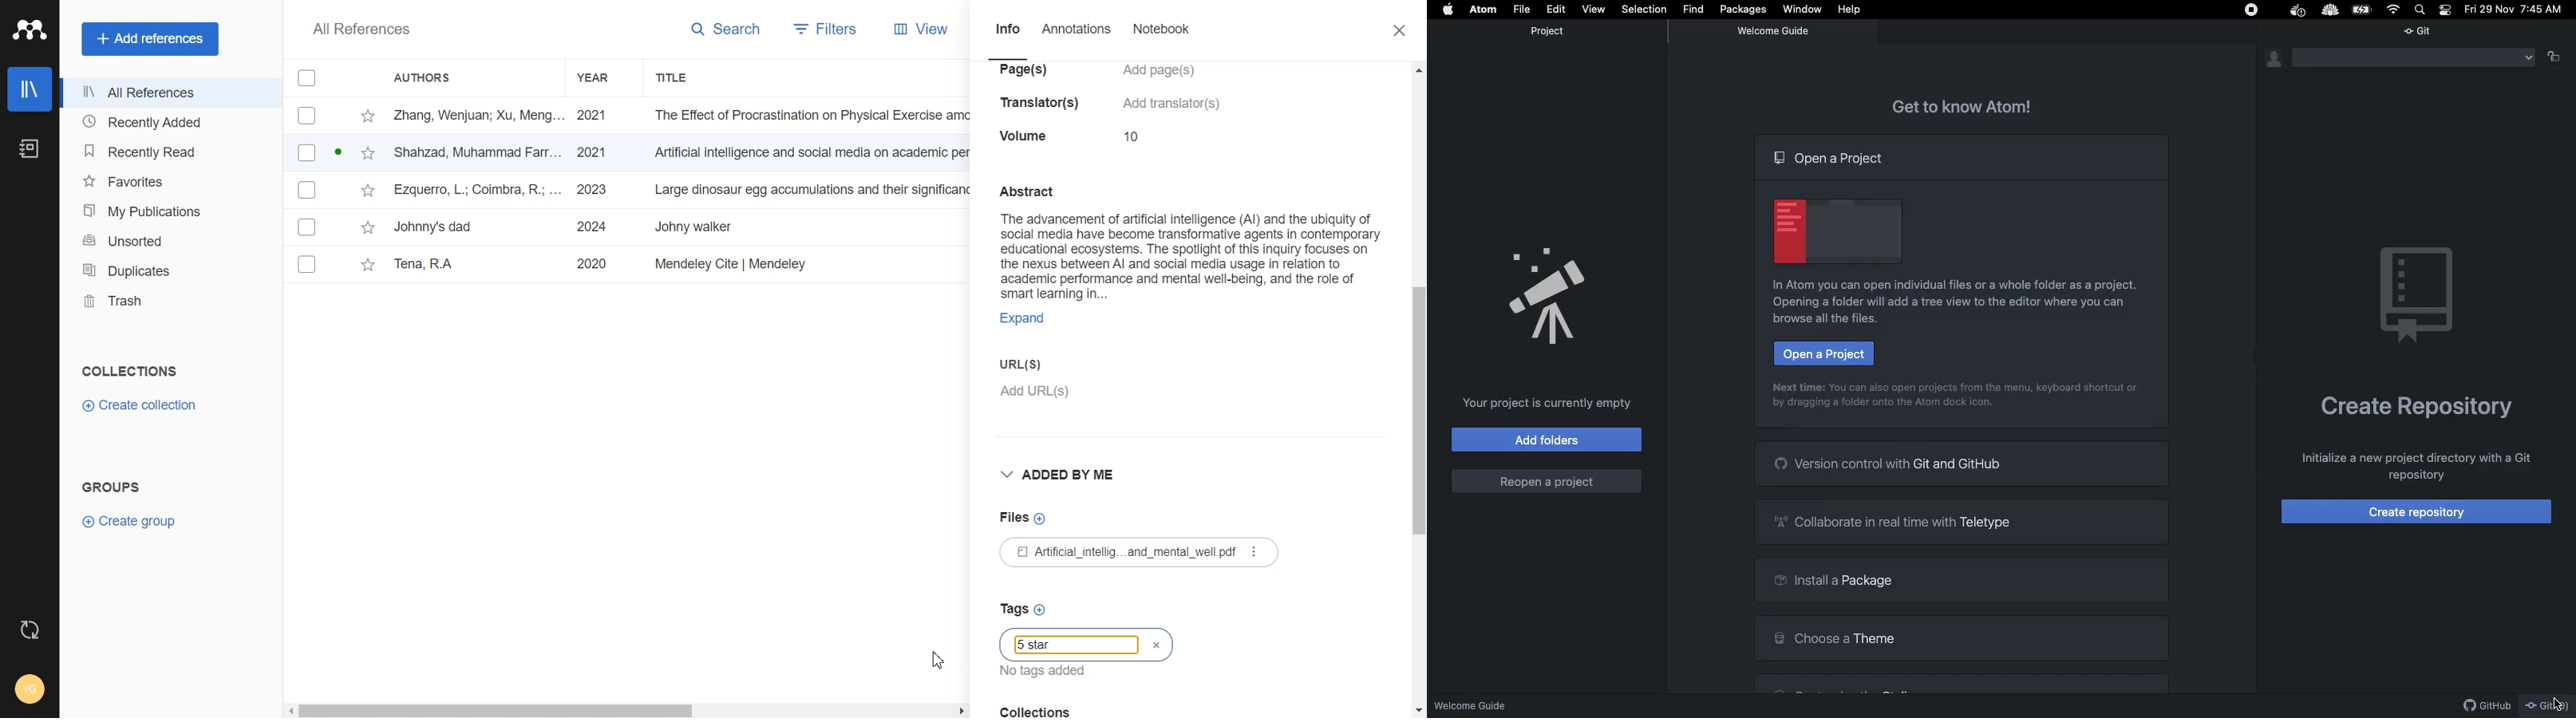 The width and height of the screenshot is (2576, 728). What do you see at coordinates (1959, 521) in the screenshot?
I see `Collaborate in real time with Teletype` at bounding box center [1959, 521].